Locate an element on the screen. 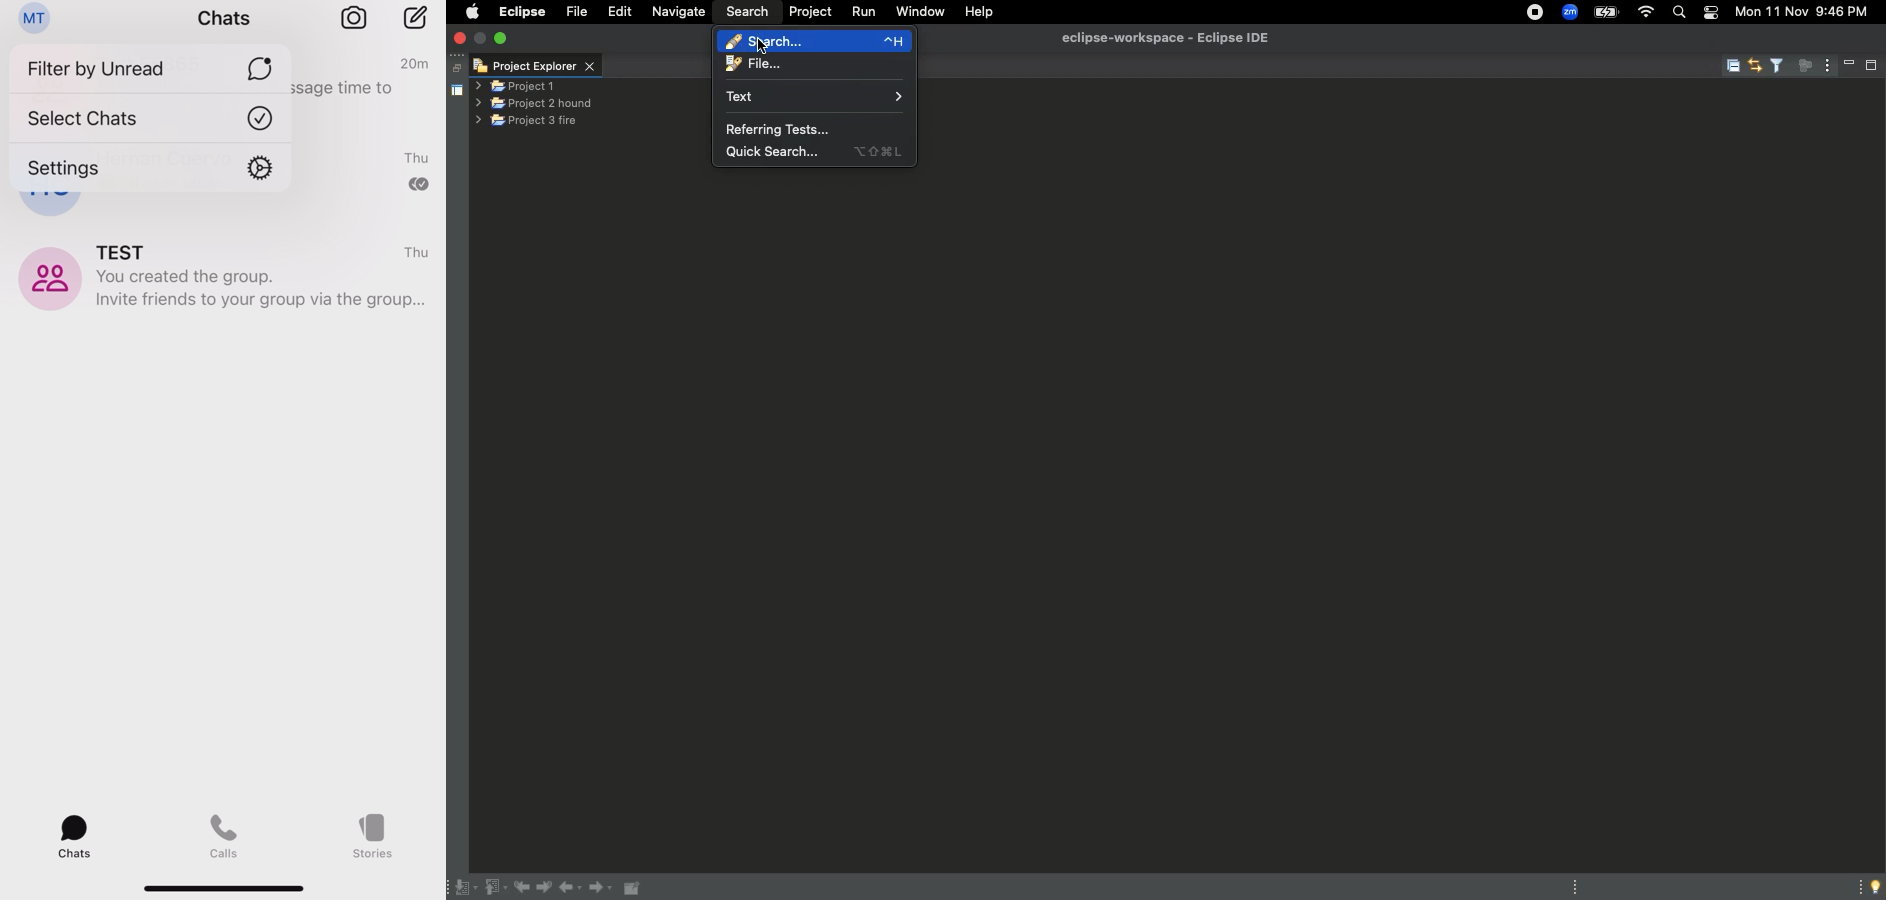 This screenshot has width=1904, height=924. profile is located at coordinates (33, 18).